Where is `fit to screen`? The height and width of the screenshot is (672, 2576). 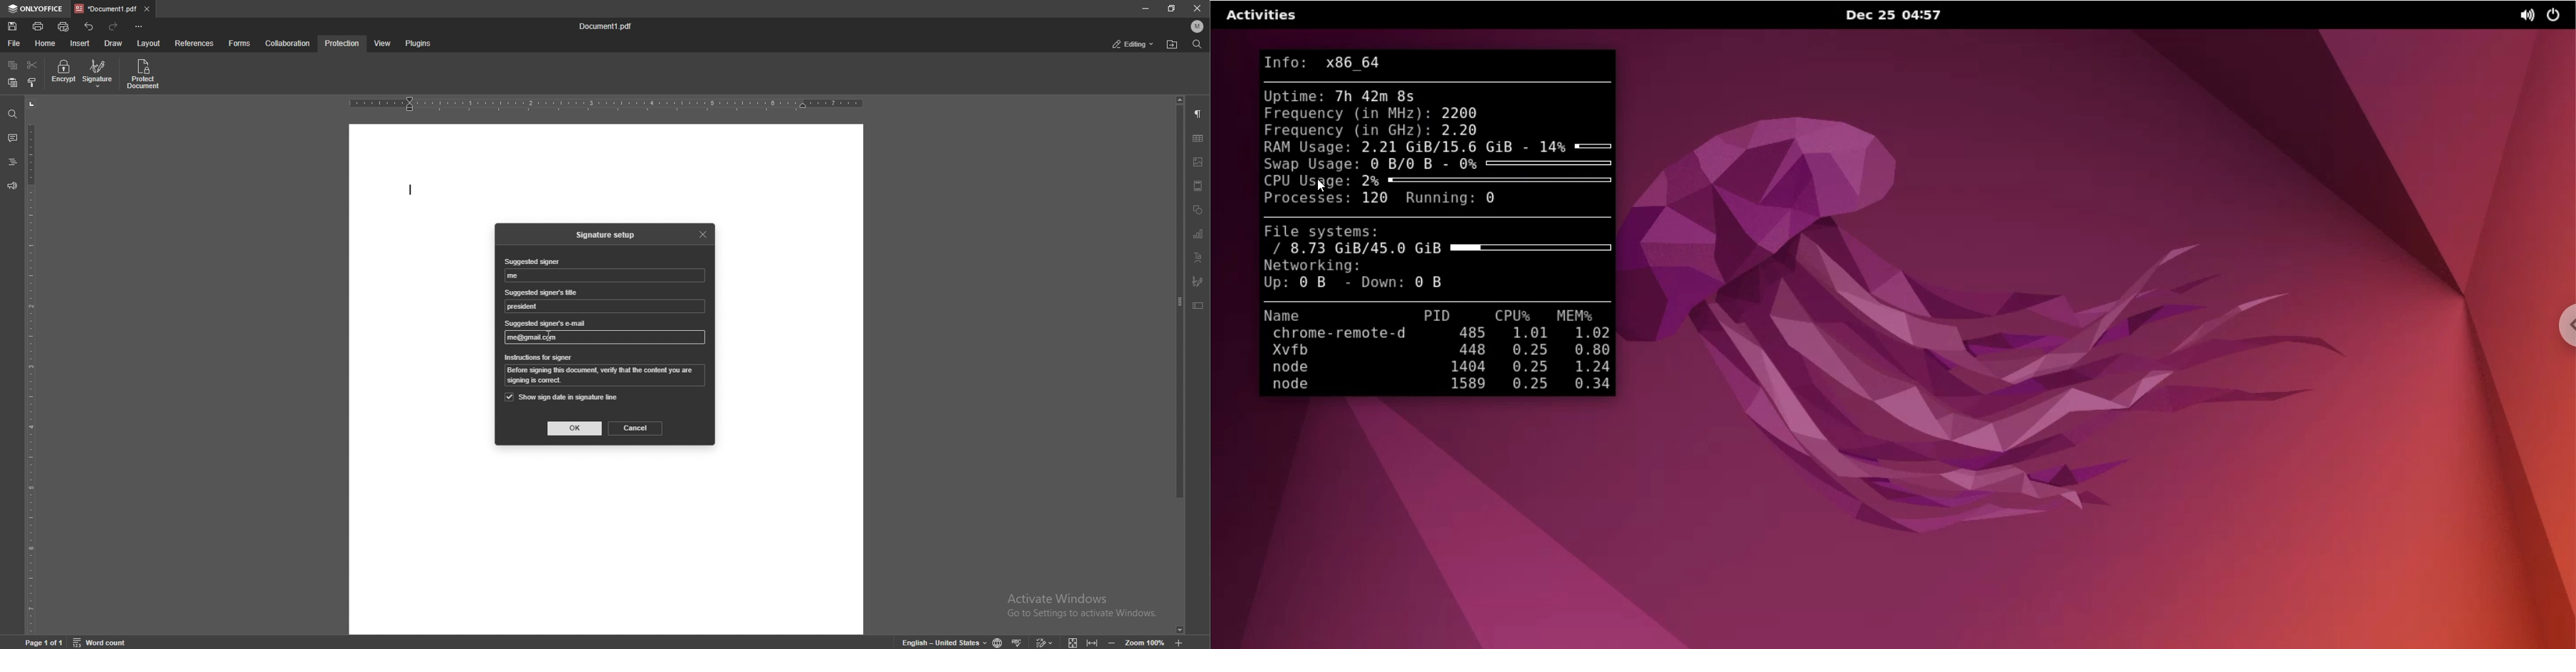
fit to screen is located at coordinates (1069, 641).